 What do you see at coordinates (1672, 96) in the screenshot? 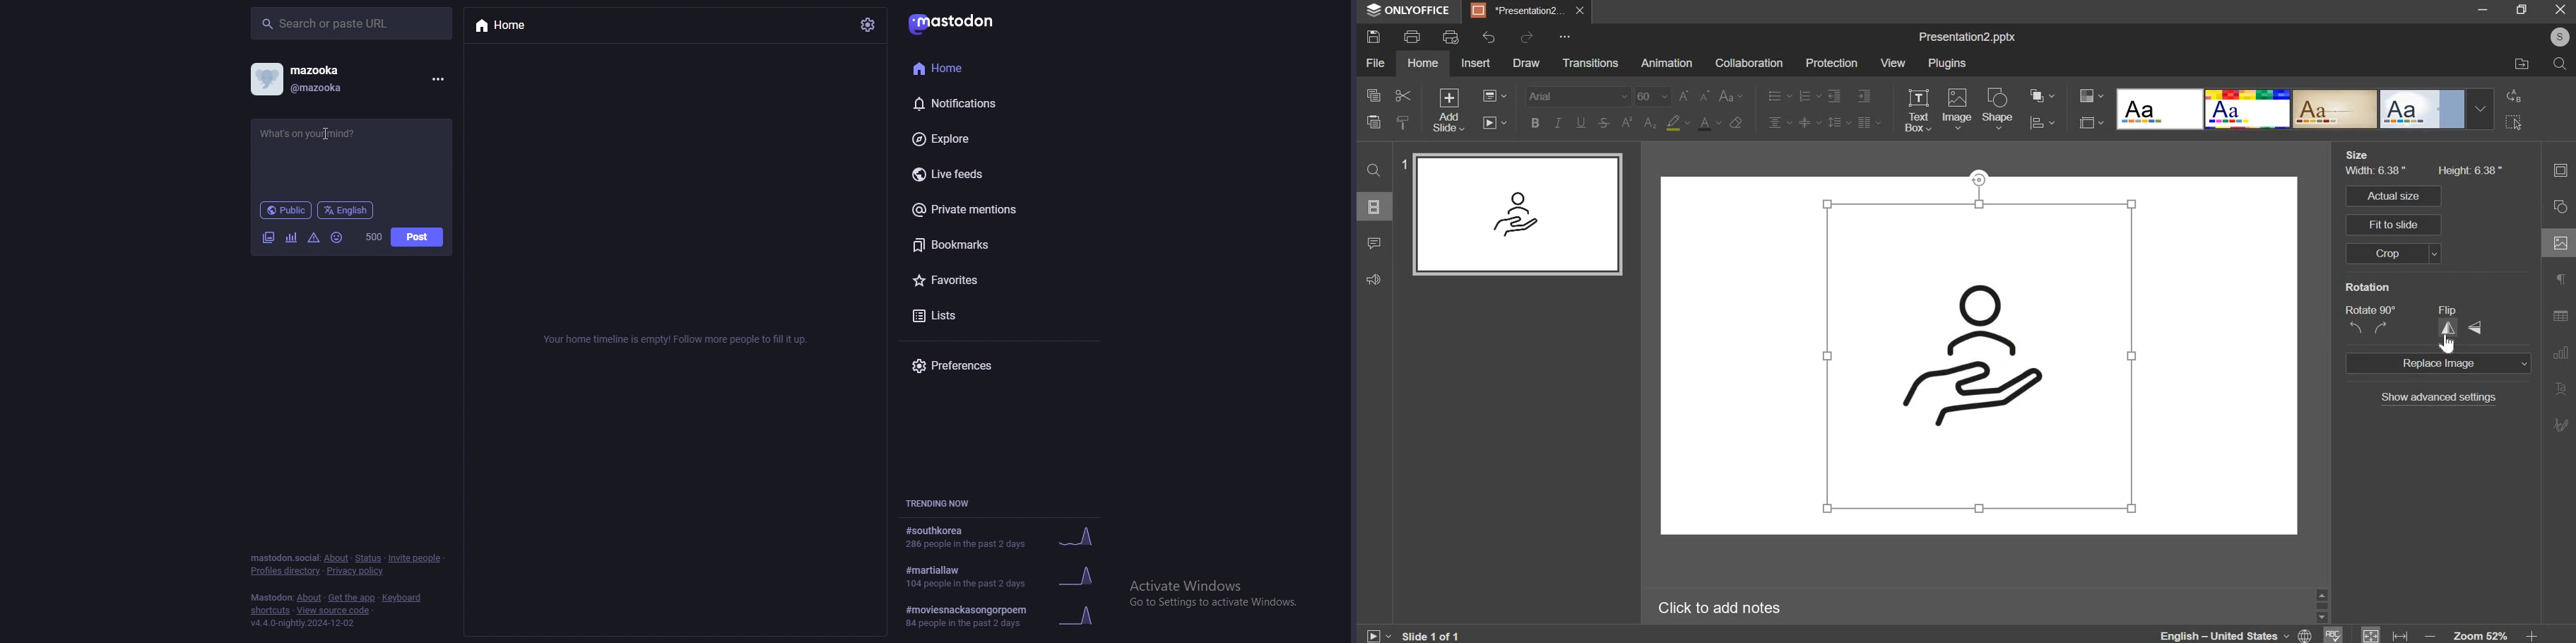
I see `font size chane` at bounding box center [1672, 96].